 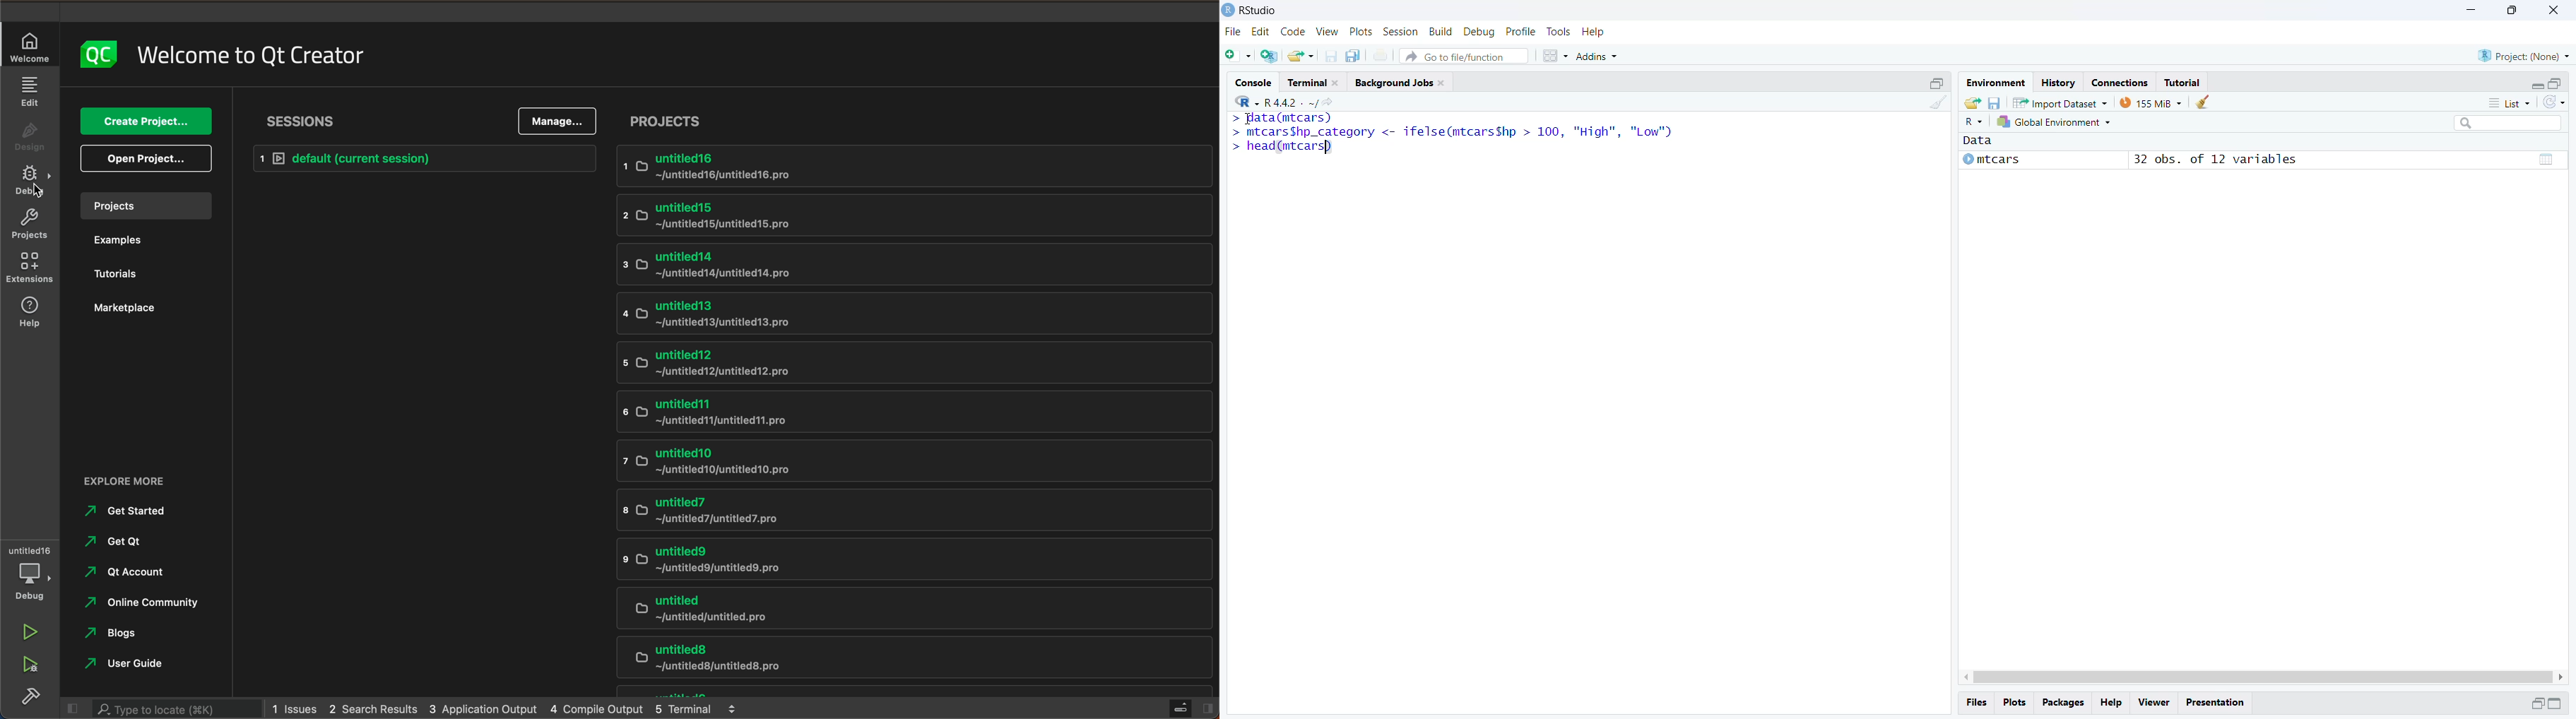 What do you see at coordinates (666, 120) in the screenshot?
I see `projects` at bounding box center [666, 120].